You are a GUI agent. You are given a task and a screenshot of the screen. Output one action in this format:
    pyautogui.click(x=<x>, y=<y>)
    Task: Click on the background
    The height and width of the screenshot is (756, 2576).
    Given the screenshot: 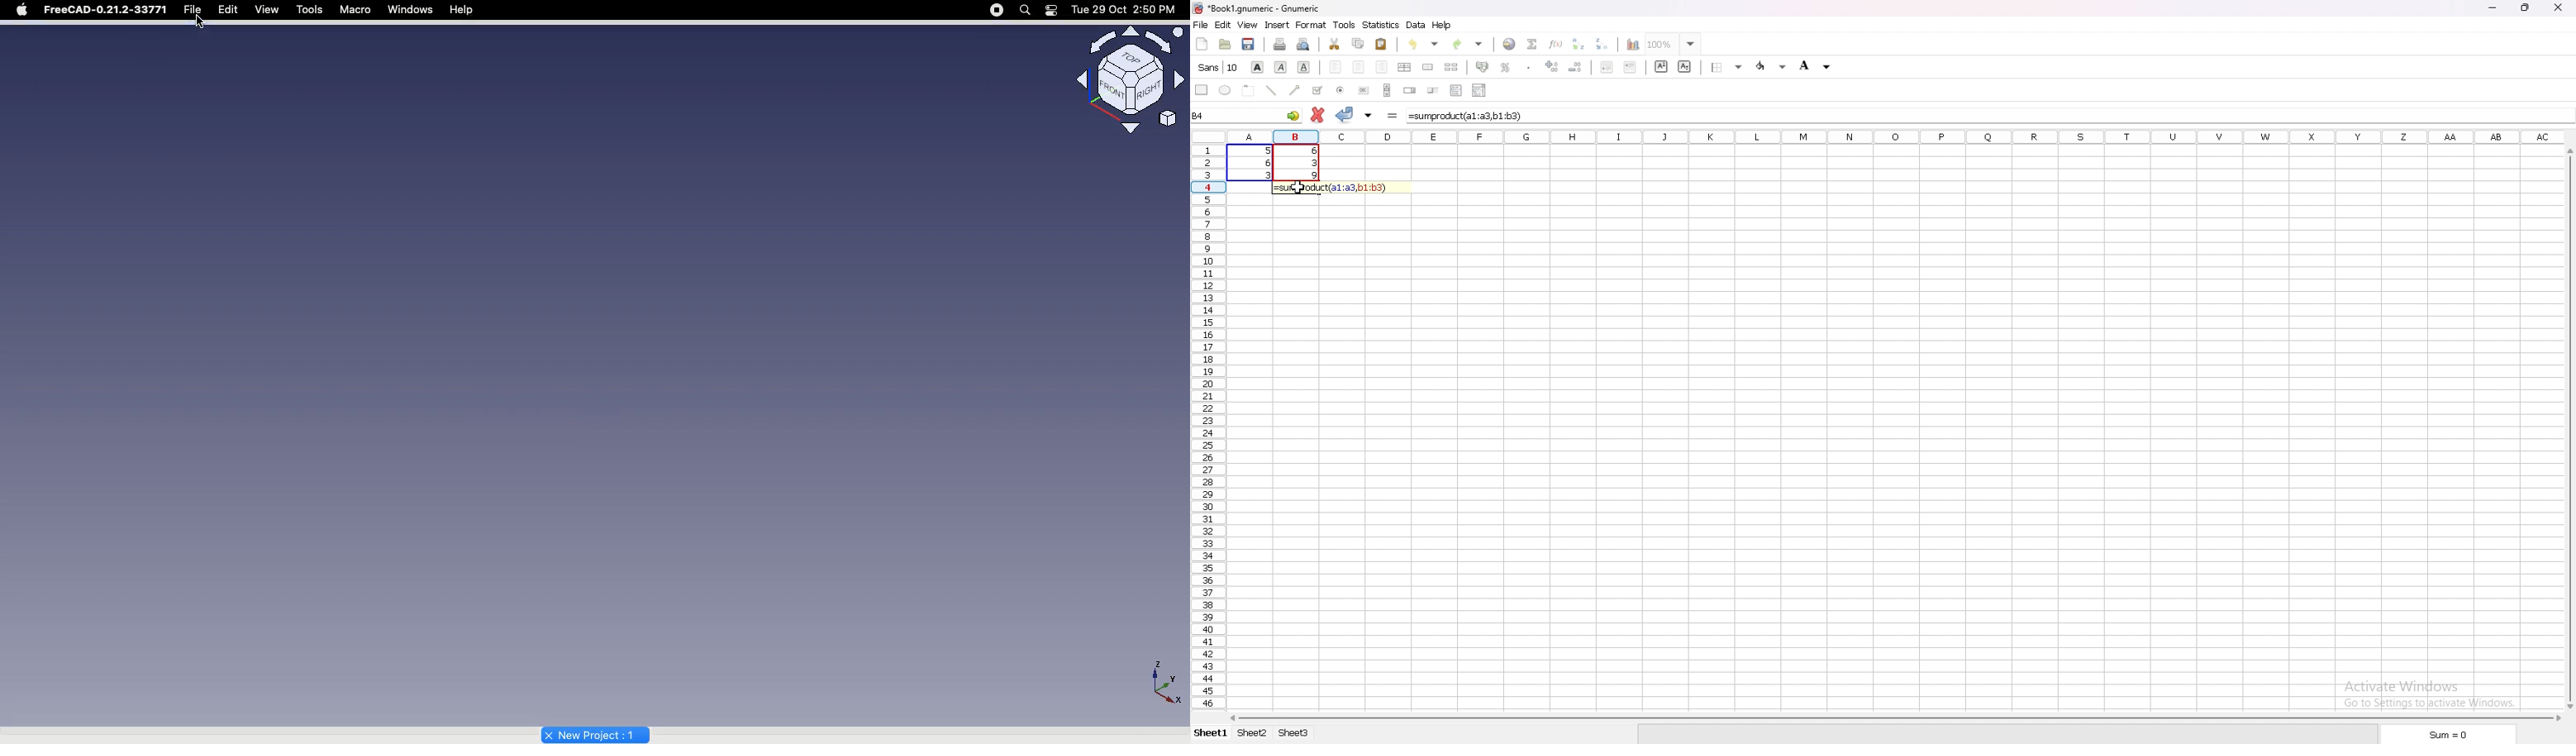 What is the action you would take?
    pyautogui.click(x=1772, y=66)
    